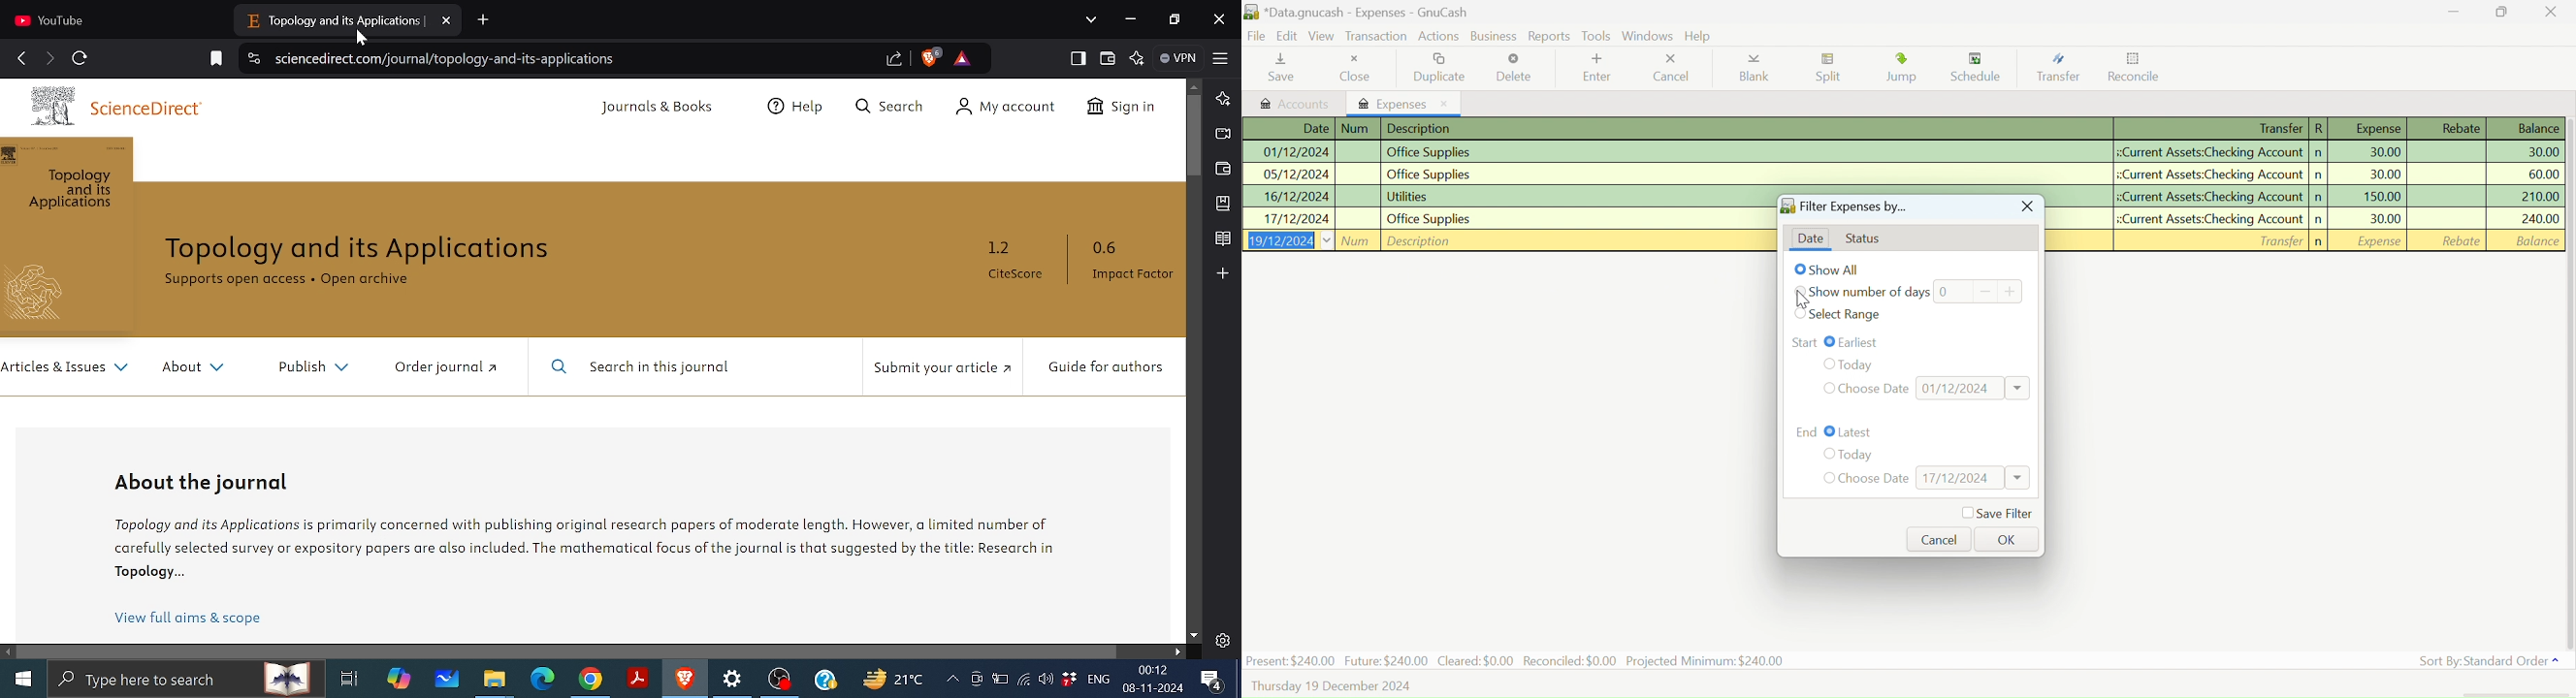 This screenshot has width=2576, height=700. I want to click on Files, so click(495, 681).